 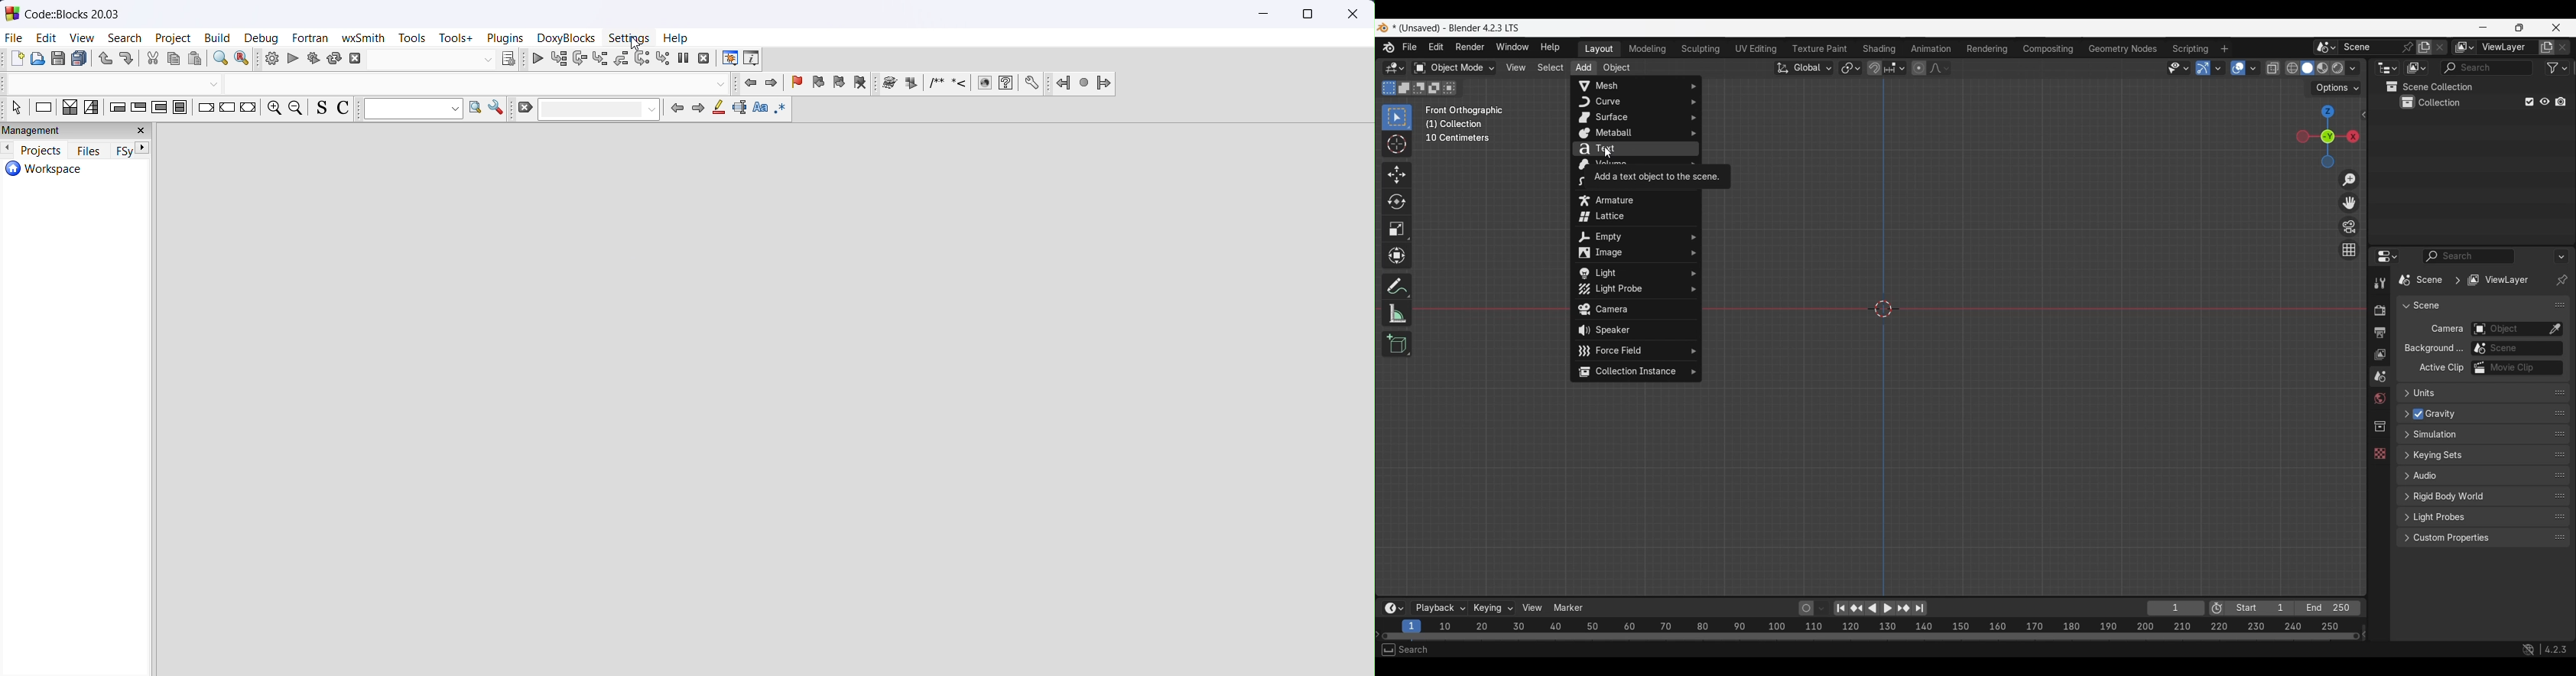 What do you see at coordinates (499, 109) in the screenshot?
I see `show option window` at bounding box center [499, 109].